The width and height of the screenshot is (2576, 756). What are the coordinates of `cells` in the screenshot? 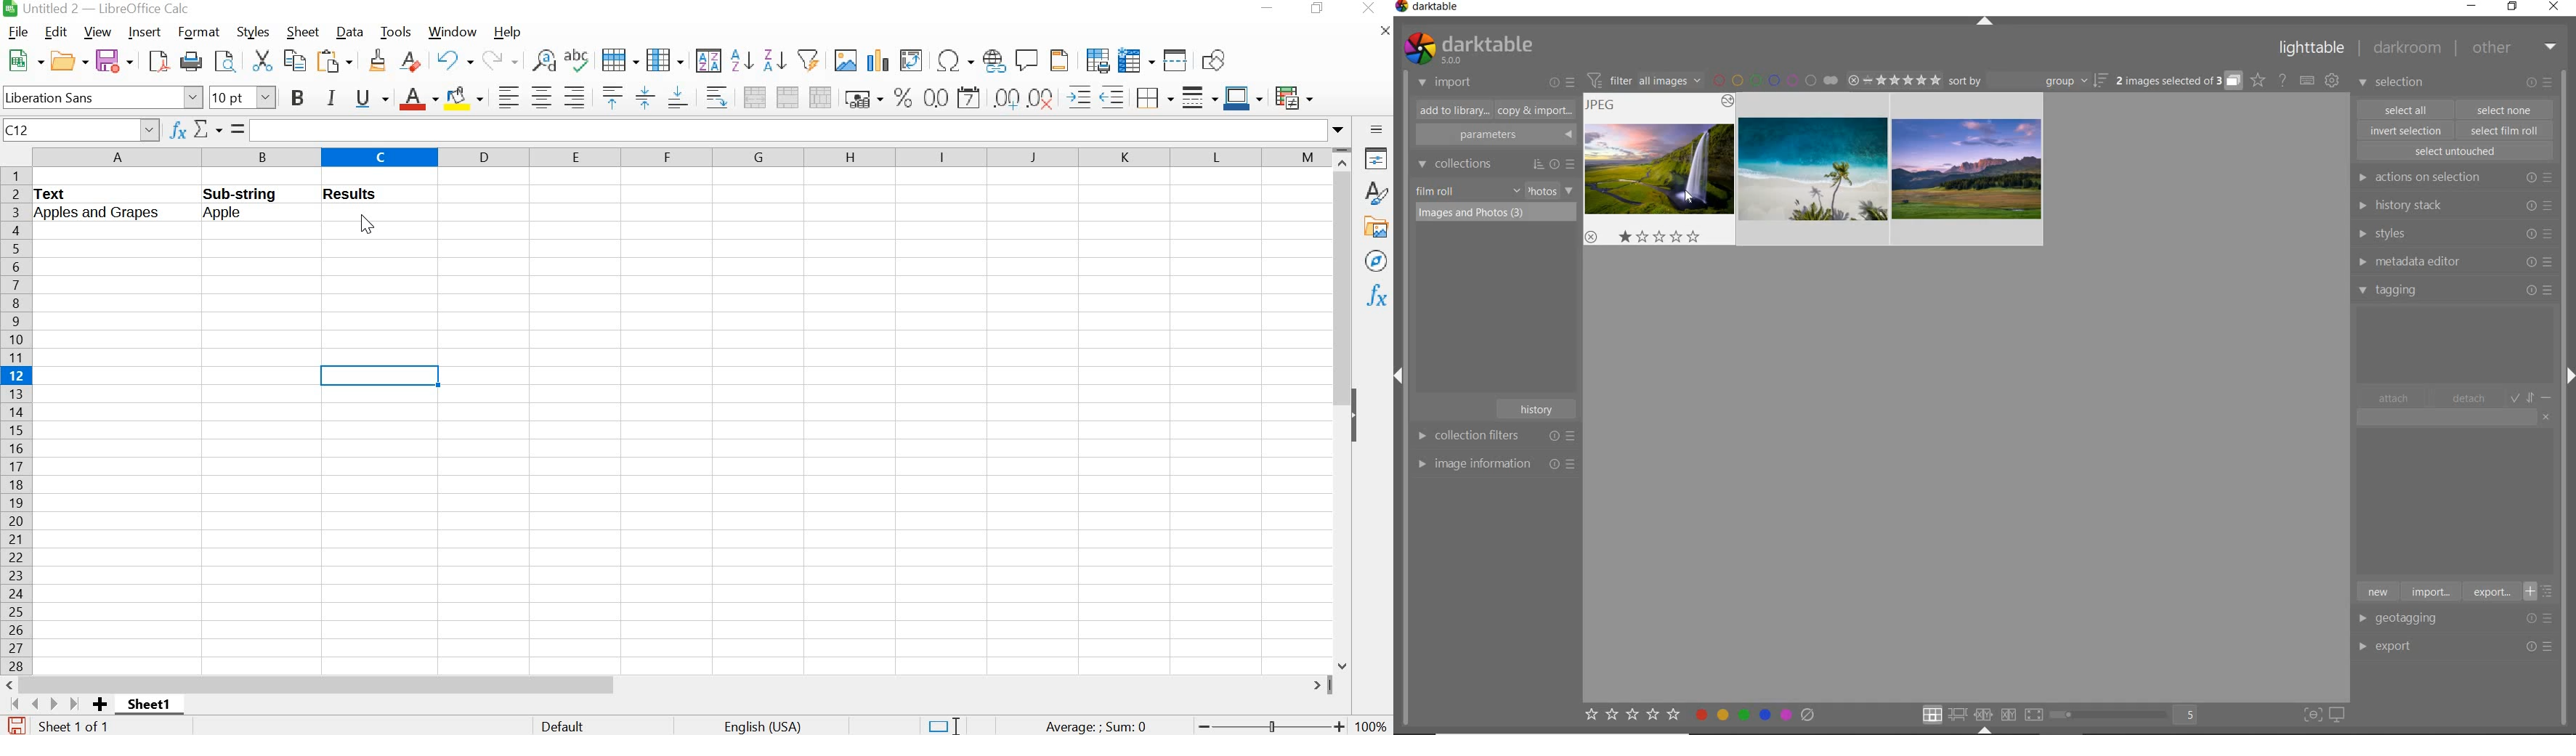 It's located at (246, 534).